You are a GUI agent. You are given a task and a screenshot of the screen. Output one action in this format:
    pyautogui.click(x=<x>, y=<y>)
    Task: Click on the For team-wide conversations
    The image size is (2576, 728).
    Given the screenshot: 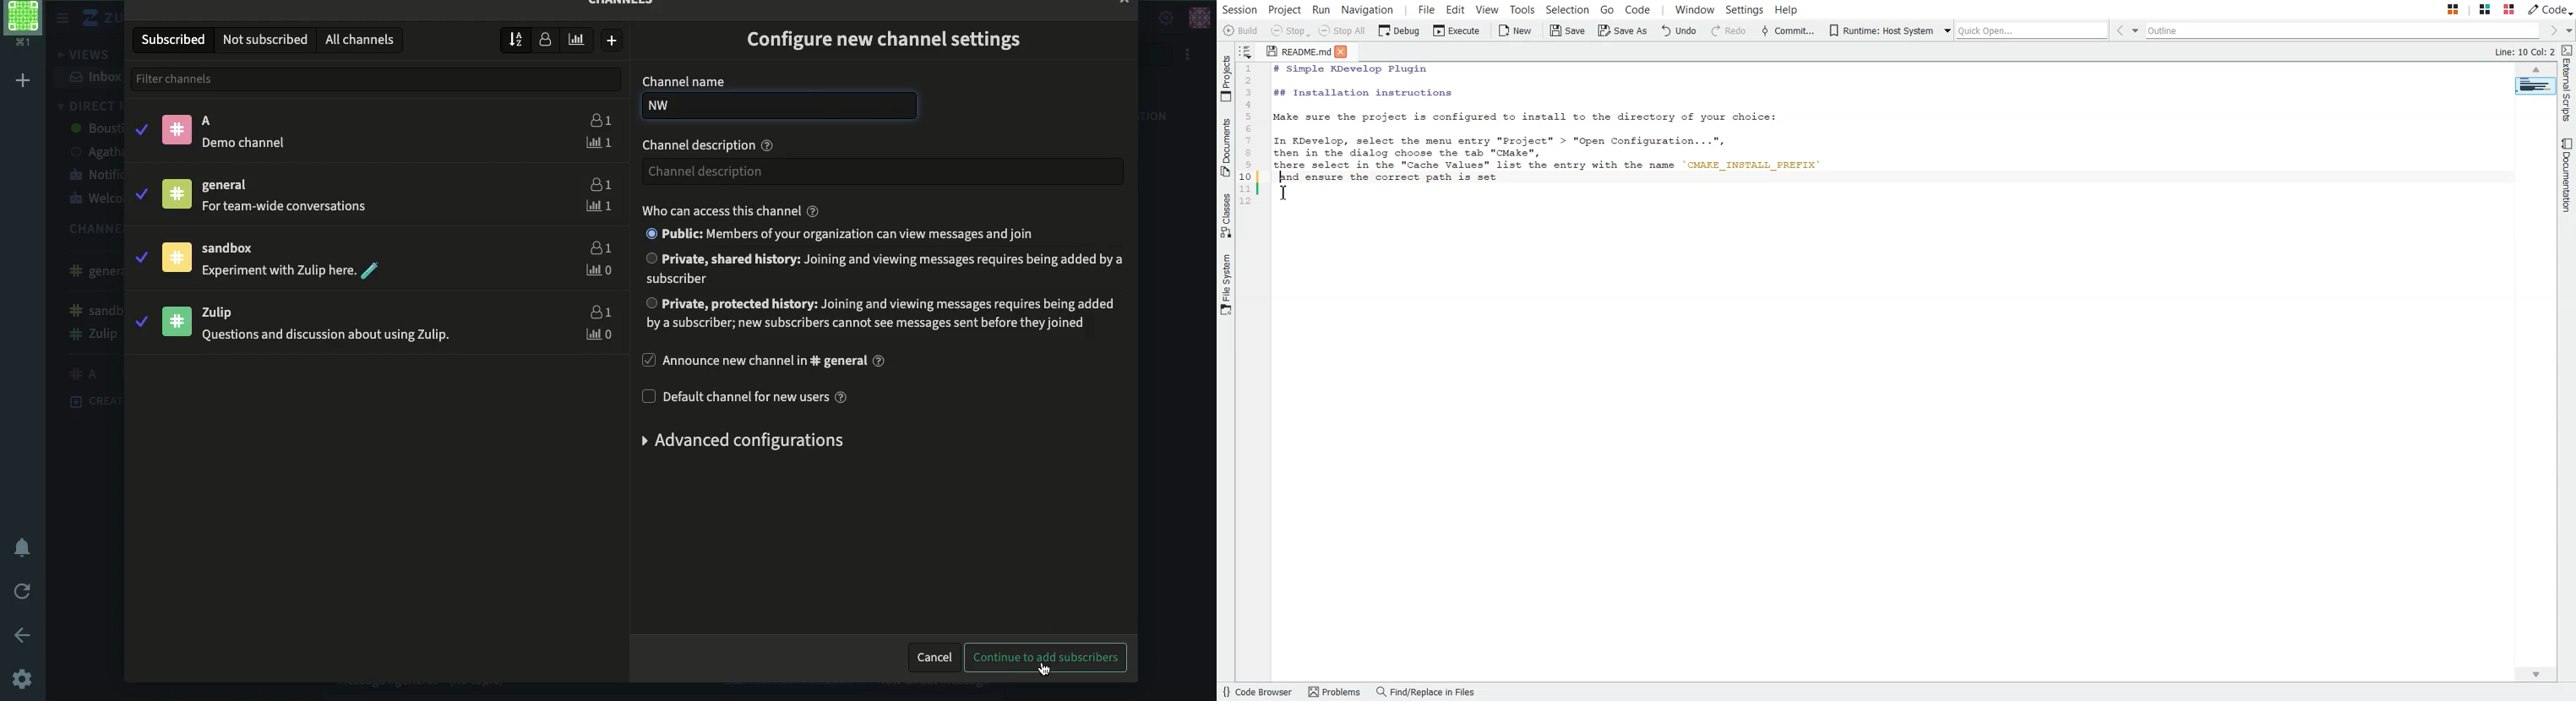 What is the action you would take?
    pyautogui.click(x=286, y=208)
    